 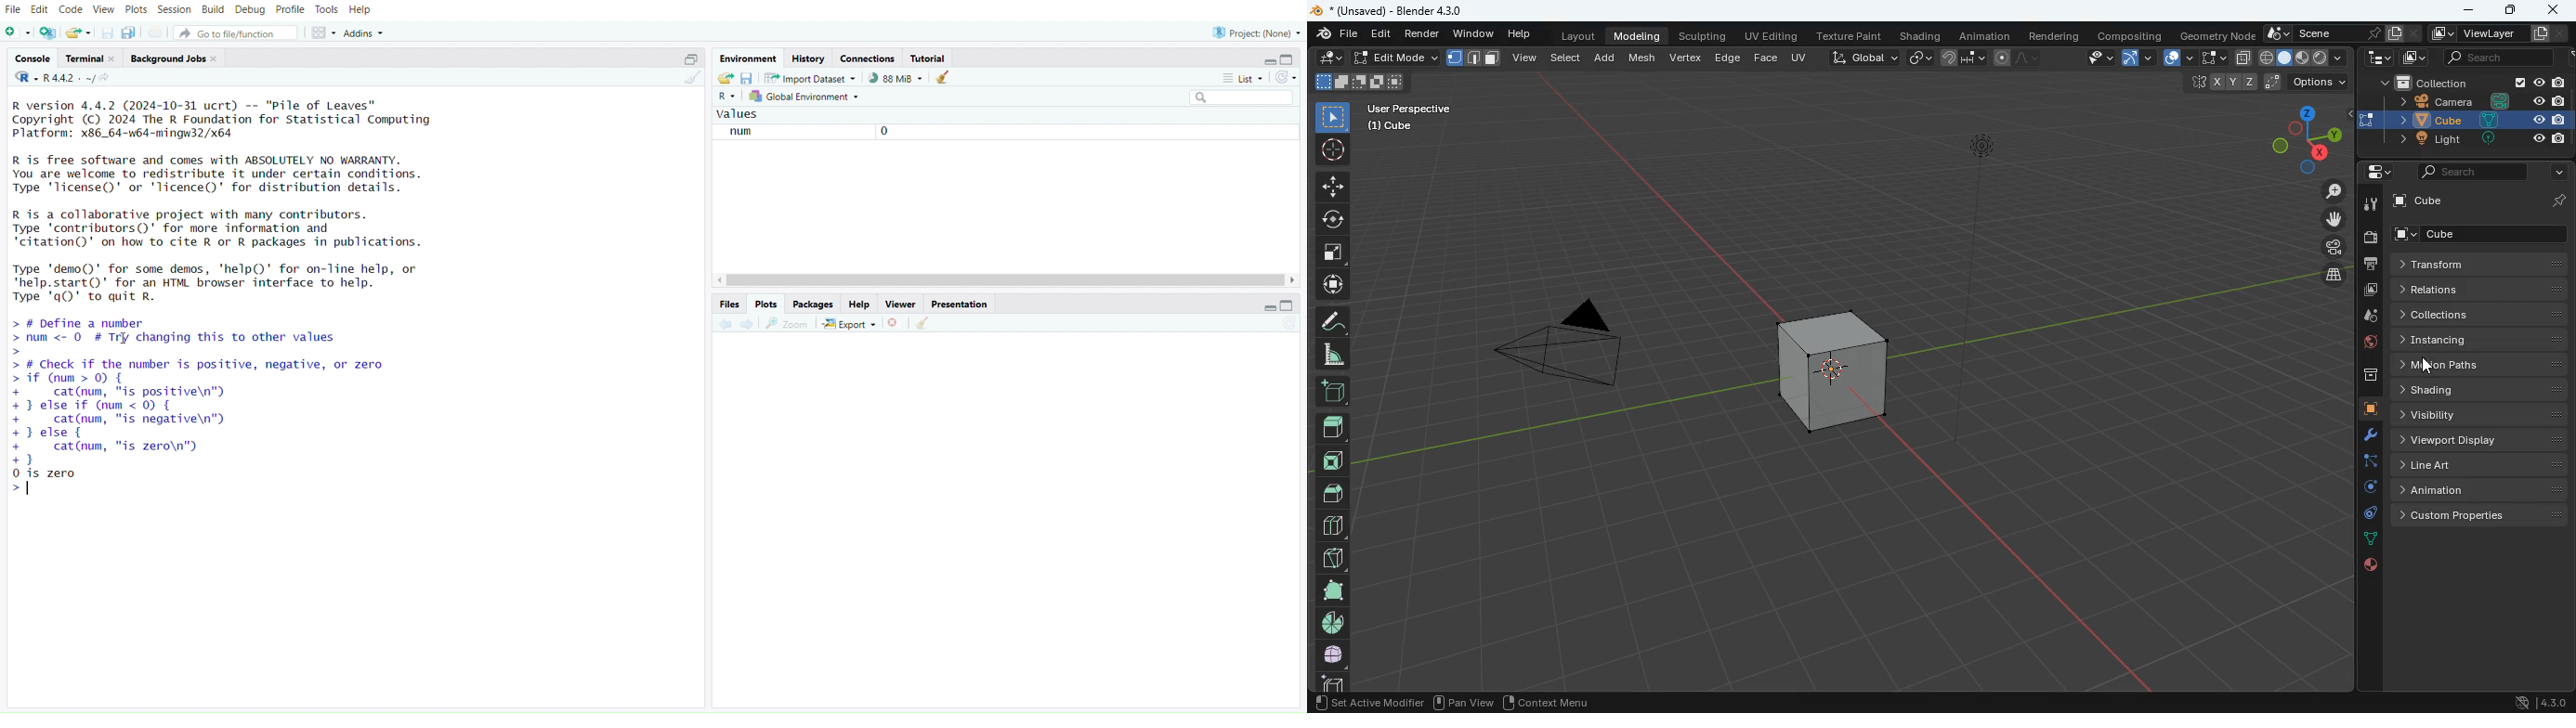 What do you see at coordinates (92, 59) in the screenshot?
I see `terminal` at bounding box center [92, 59].